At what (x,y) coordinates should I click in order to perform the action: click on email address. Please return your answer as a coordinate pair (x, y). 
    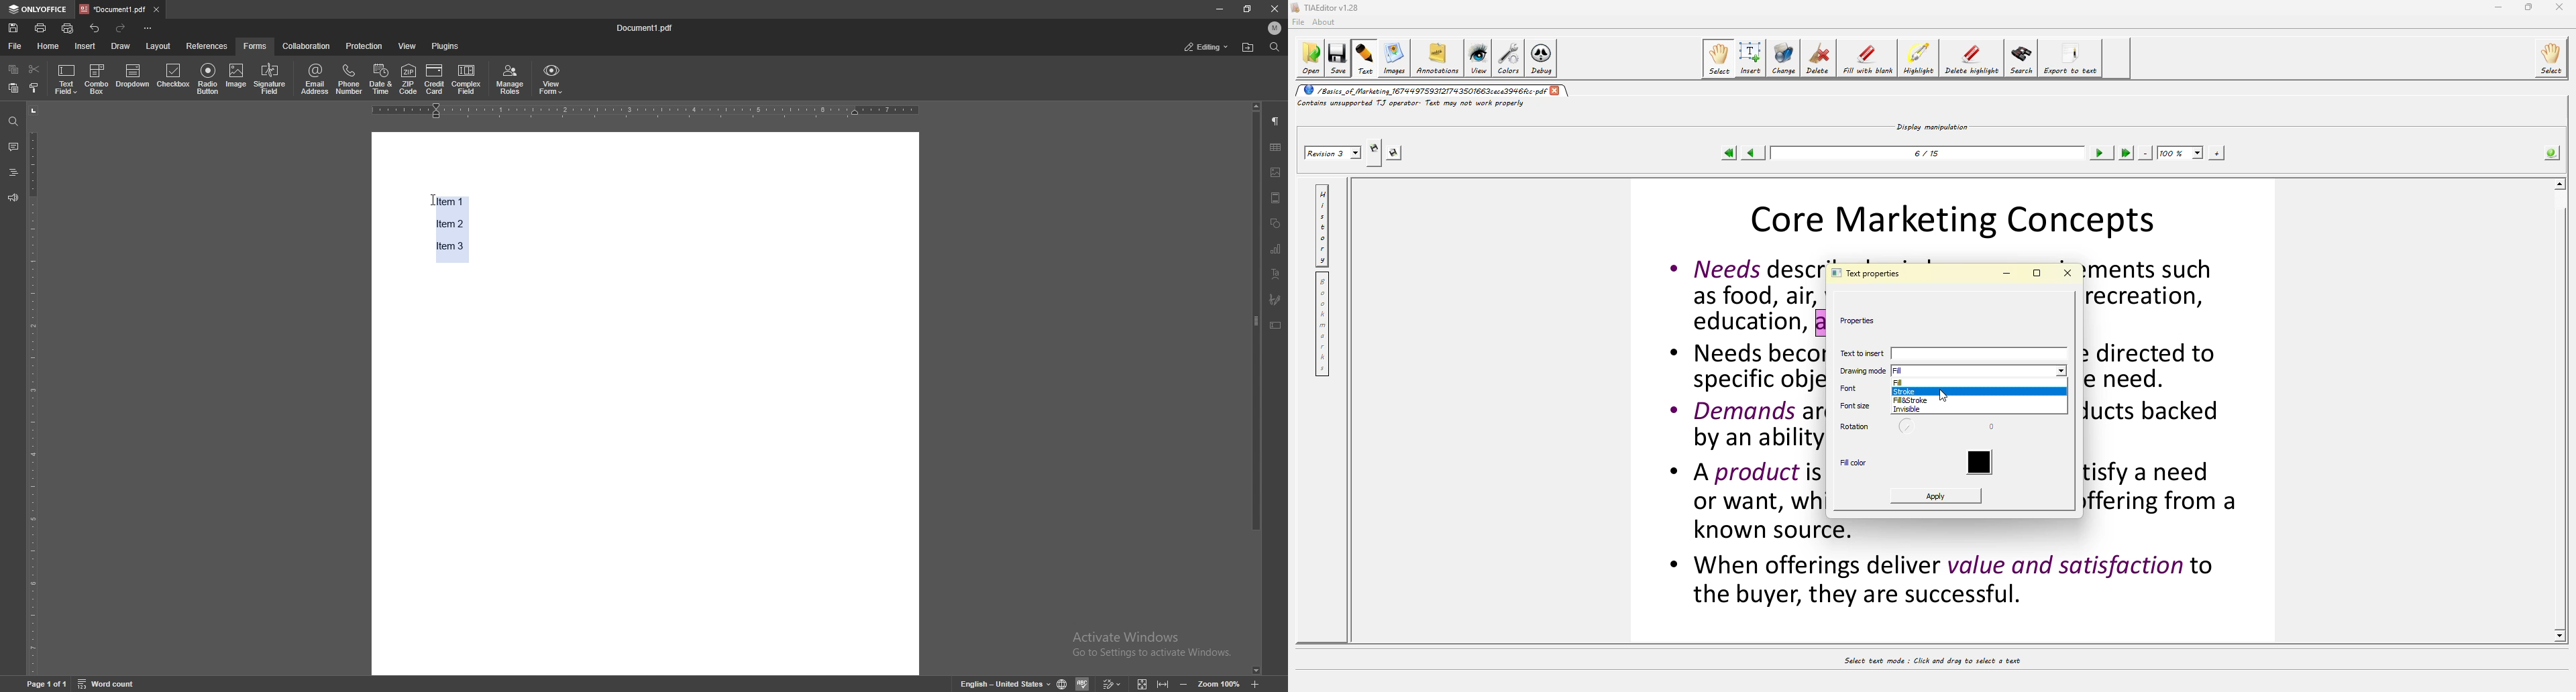
    Looking at the image, I should click on (315, 79).